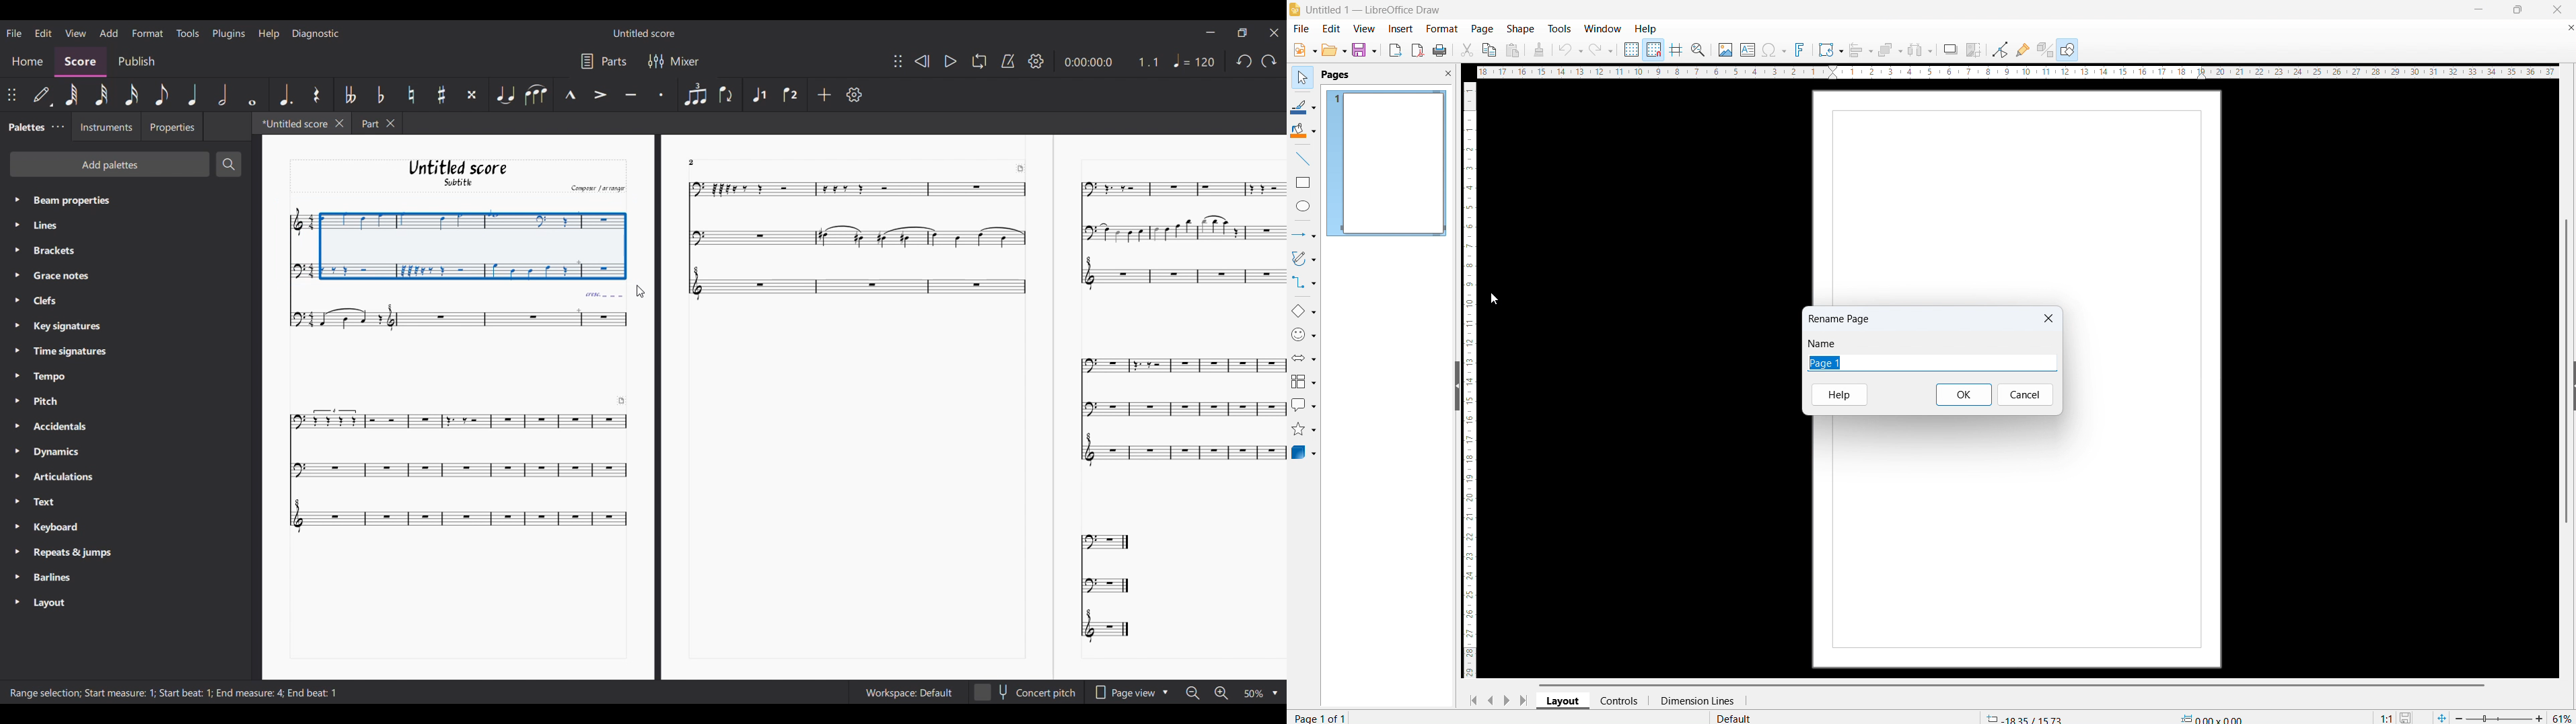 Image resolution: width=2576 pixels, height=728 pixels. What do you see at coordinates (1447, 73) in the screenshot?
I see `close pane` at bounding box center [1447, 73].